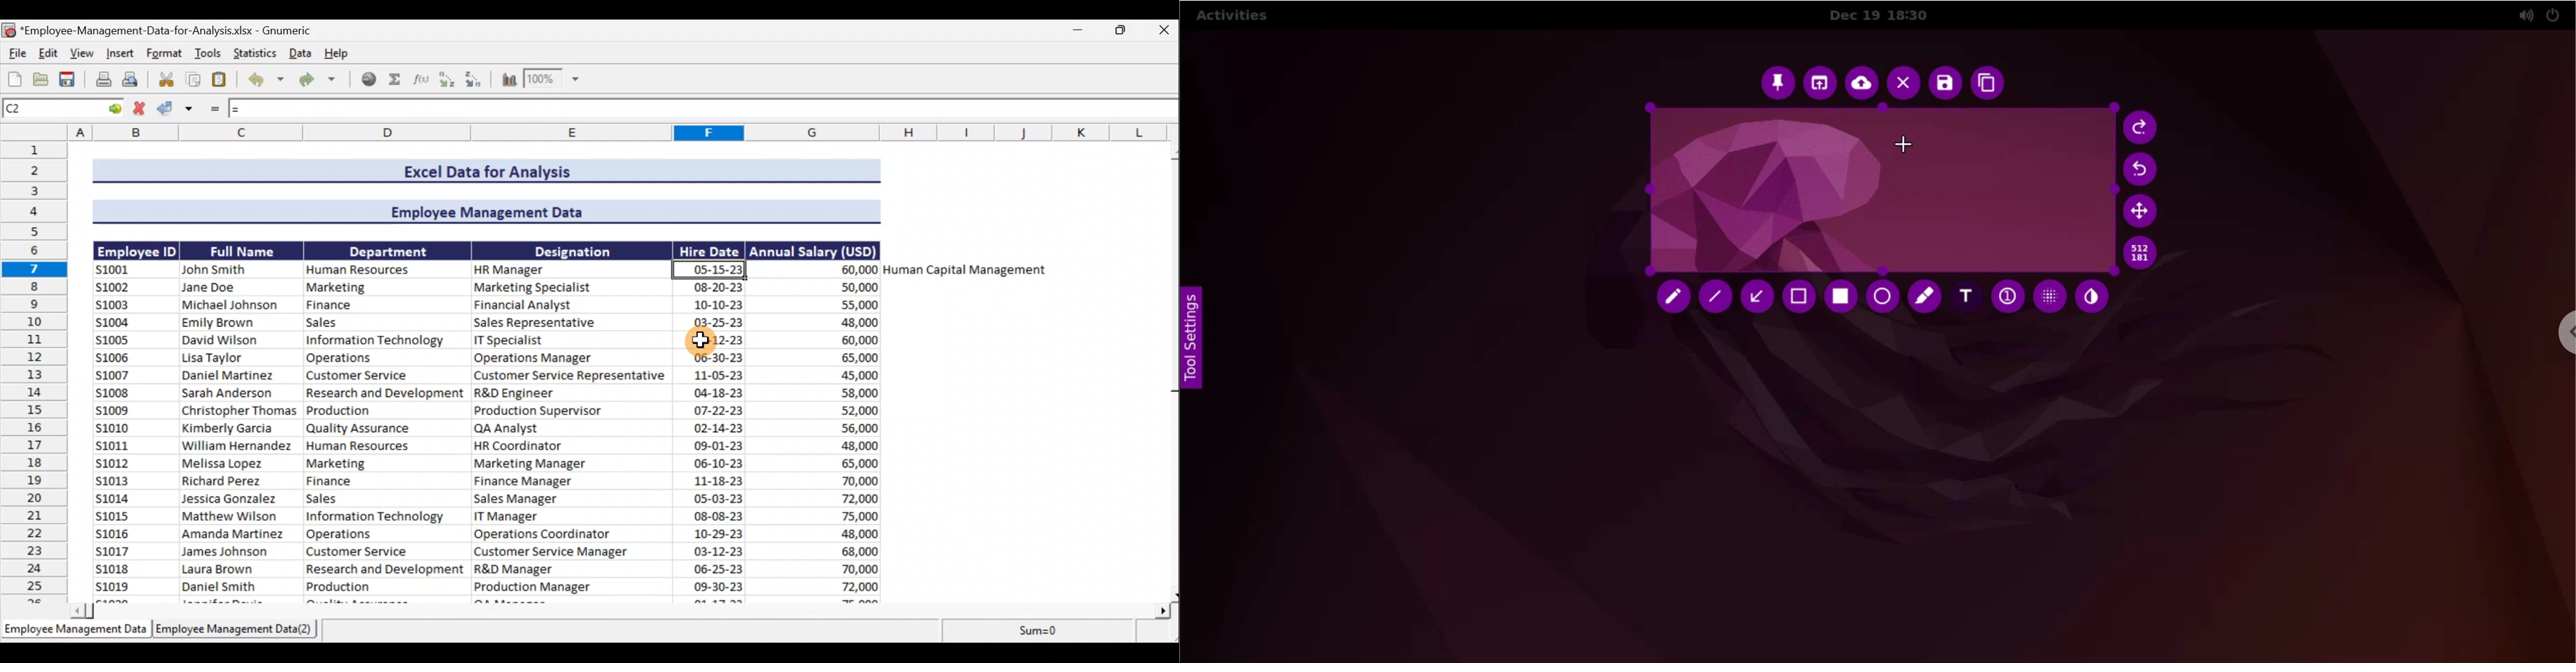 Image resolution: width=2576 pixels, height=672 pixels. What do you see at coordinates (509, 79) in the screenshot?
I see `Insert a chart` at bounding box center [509, 79].